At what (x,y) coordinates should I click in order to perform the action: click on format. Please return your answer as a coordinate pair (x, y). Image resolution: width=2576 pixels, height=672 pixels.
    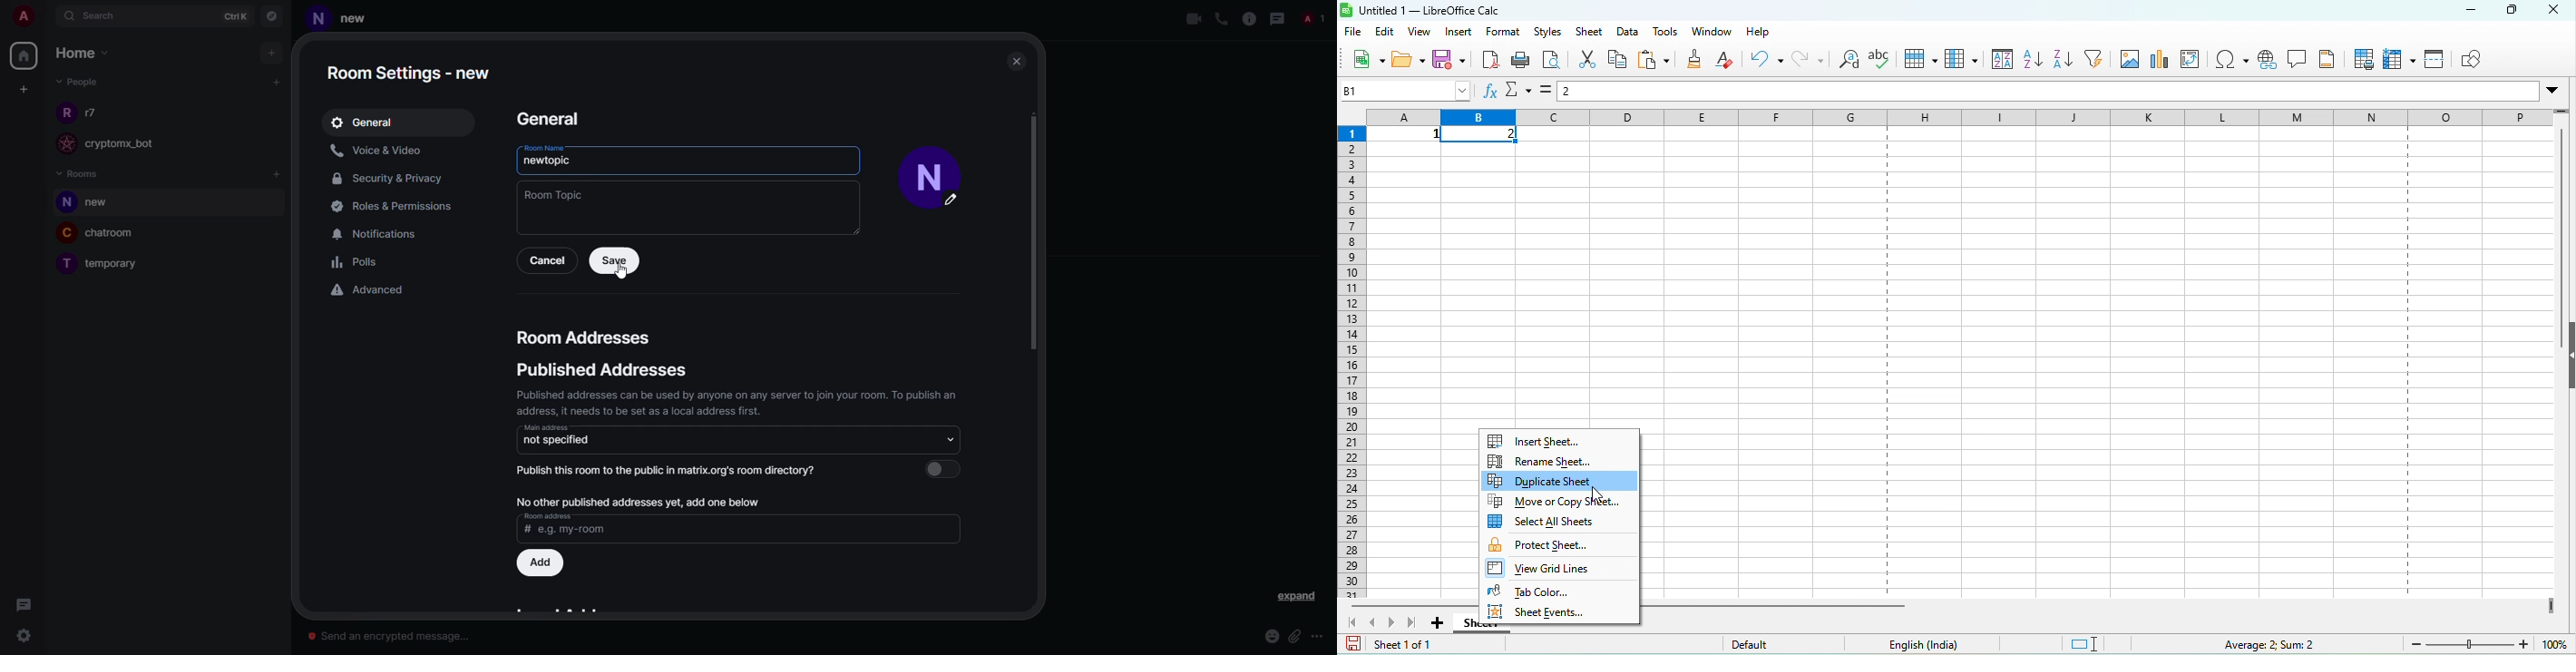
    Looking at the image, I should click on (1504, 33).